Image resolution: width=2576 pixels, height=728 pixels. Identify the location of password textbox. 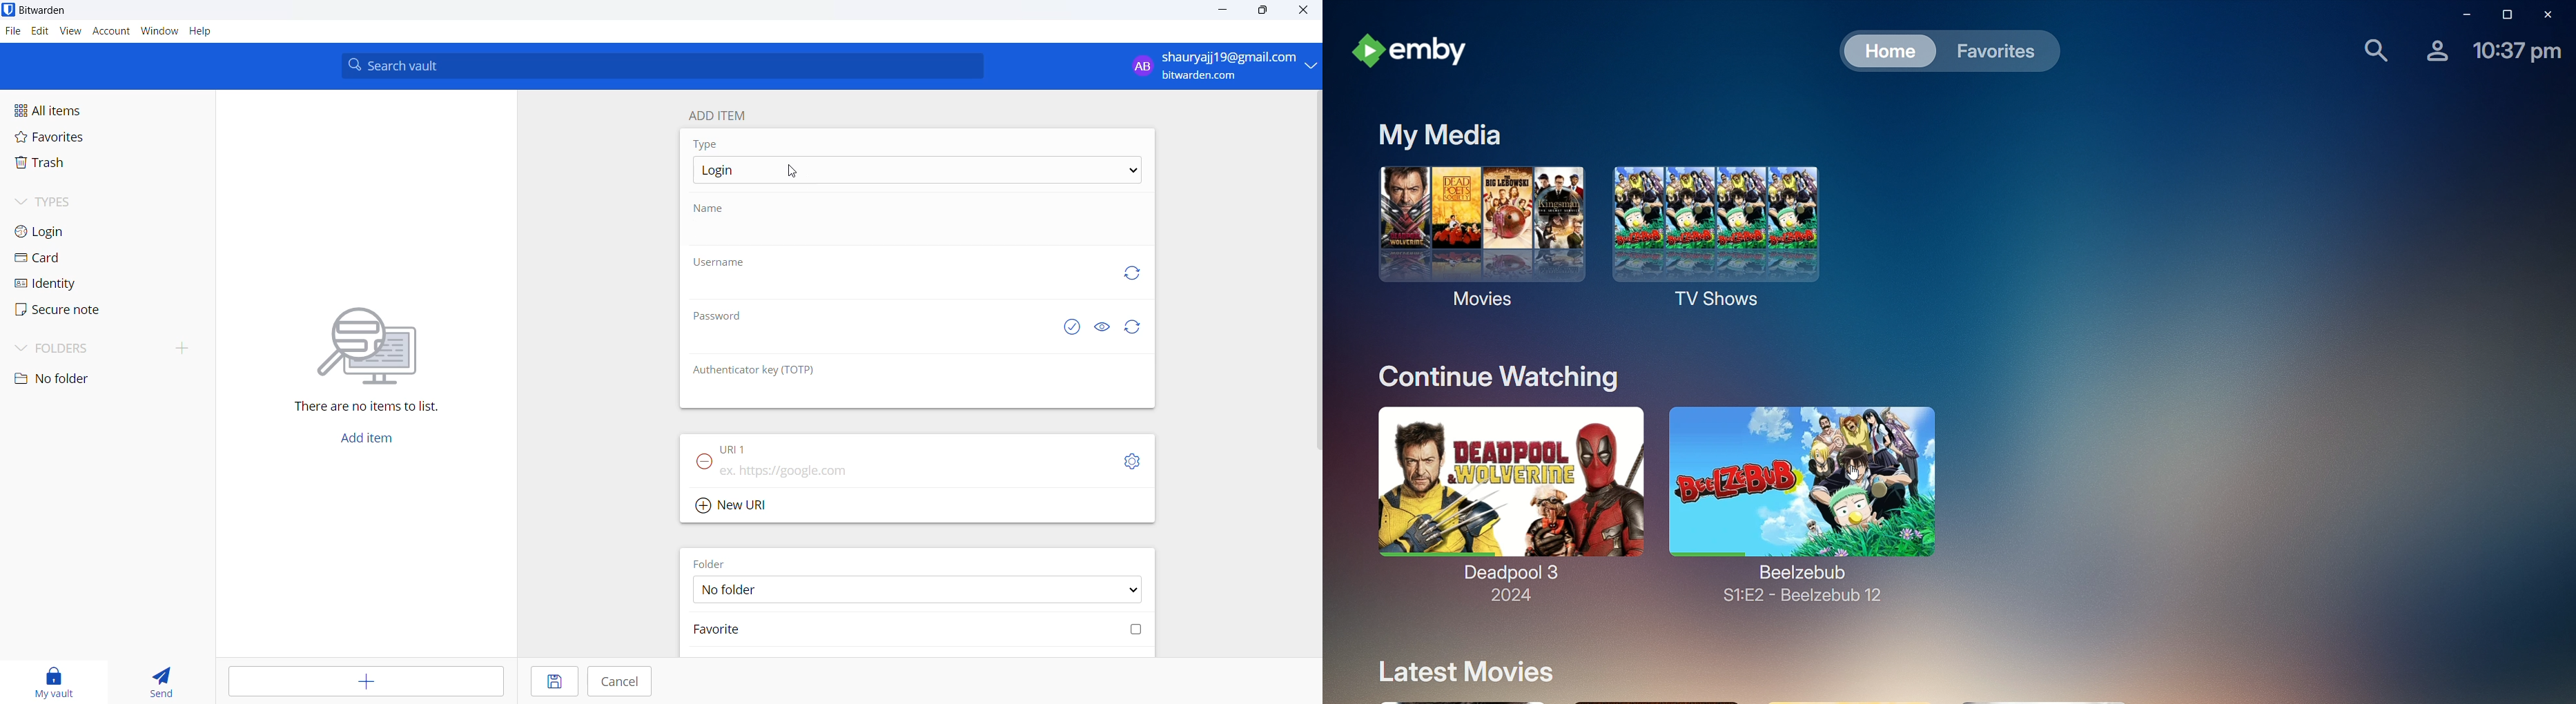
(868, 342).